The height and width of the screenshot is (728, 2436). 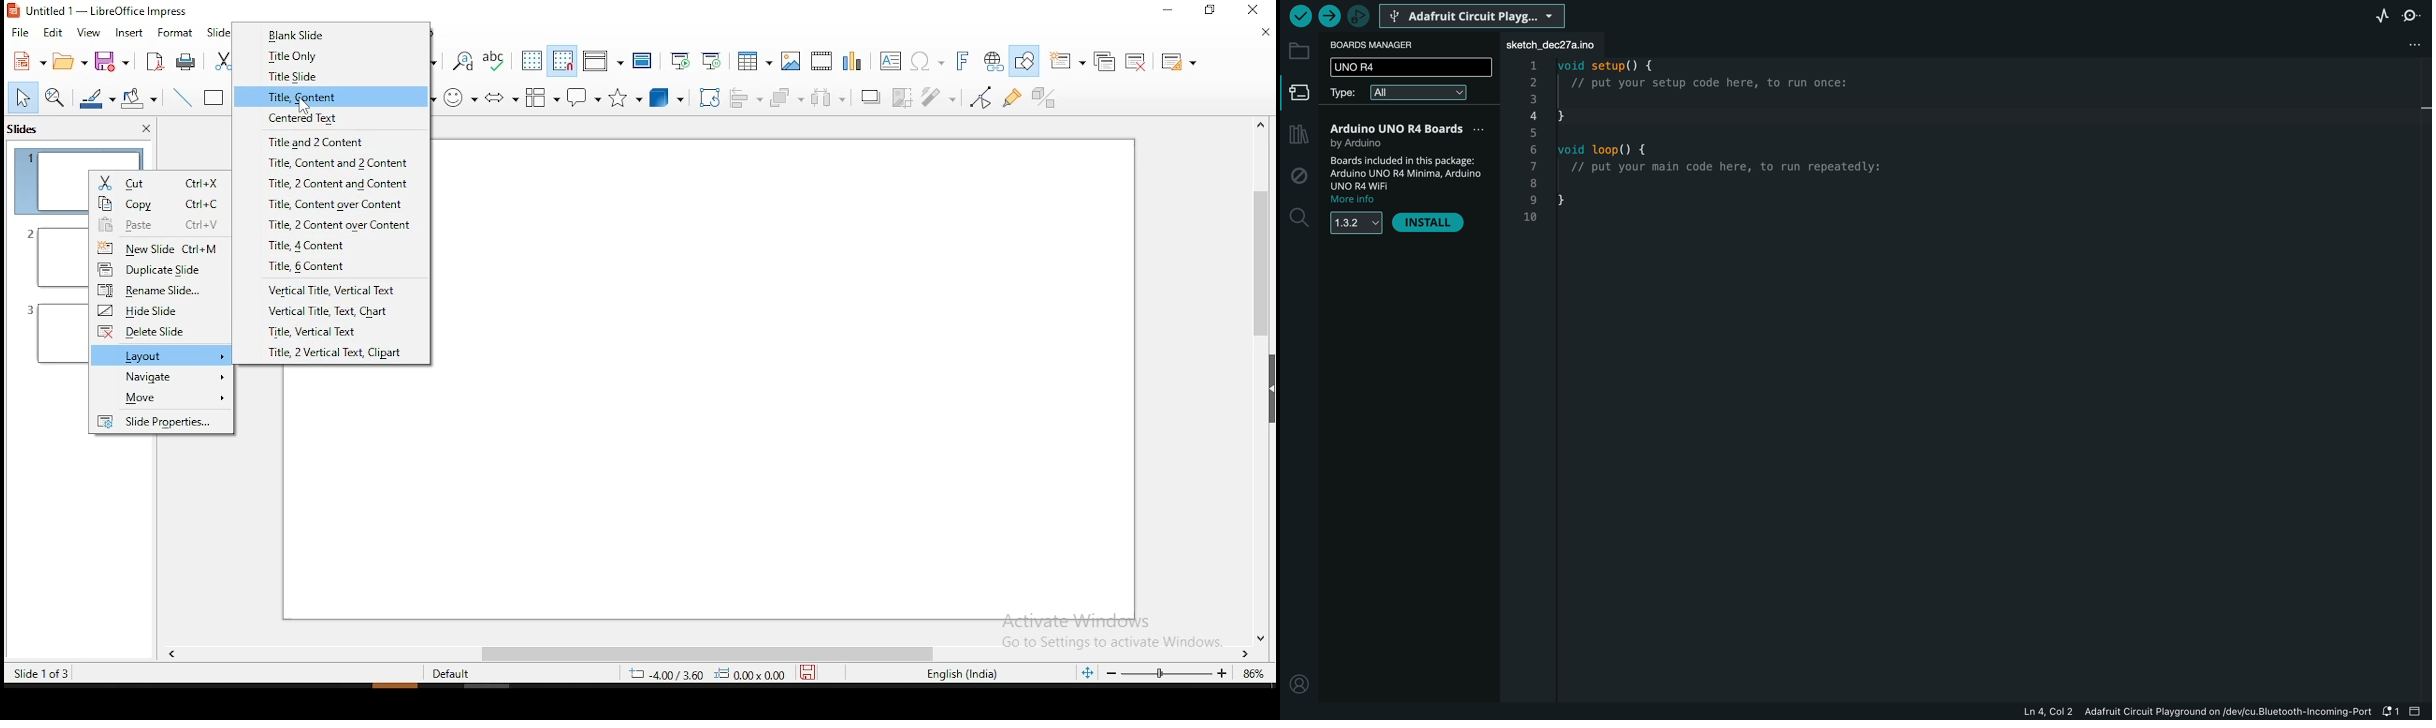 I want to click on edit, so click(x=56, y=33).